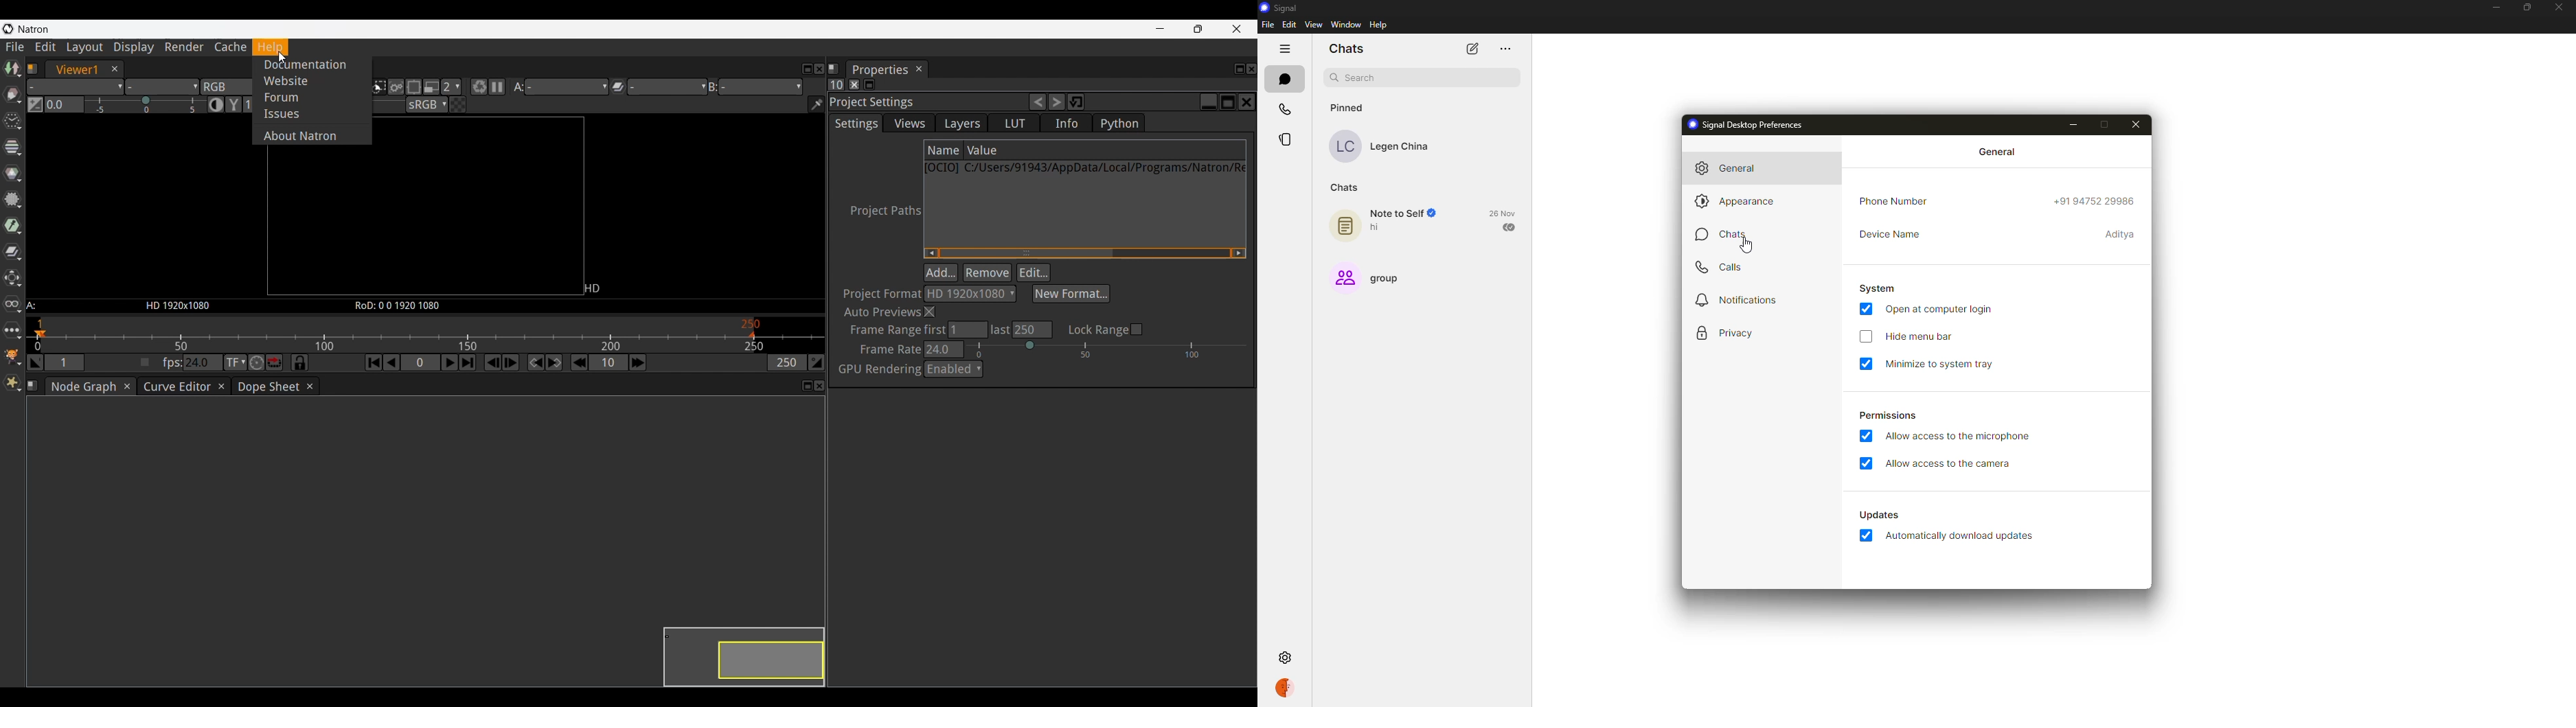 This screenshot has height=728, width=2576. I want to click on appearance, so click(1734, 202).